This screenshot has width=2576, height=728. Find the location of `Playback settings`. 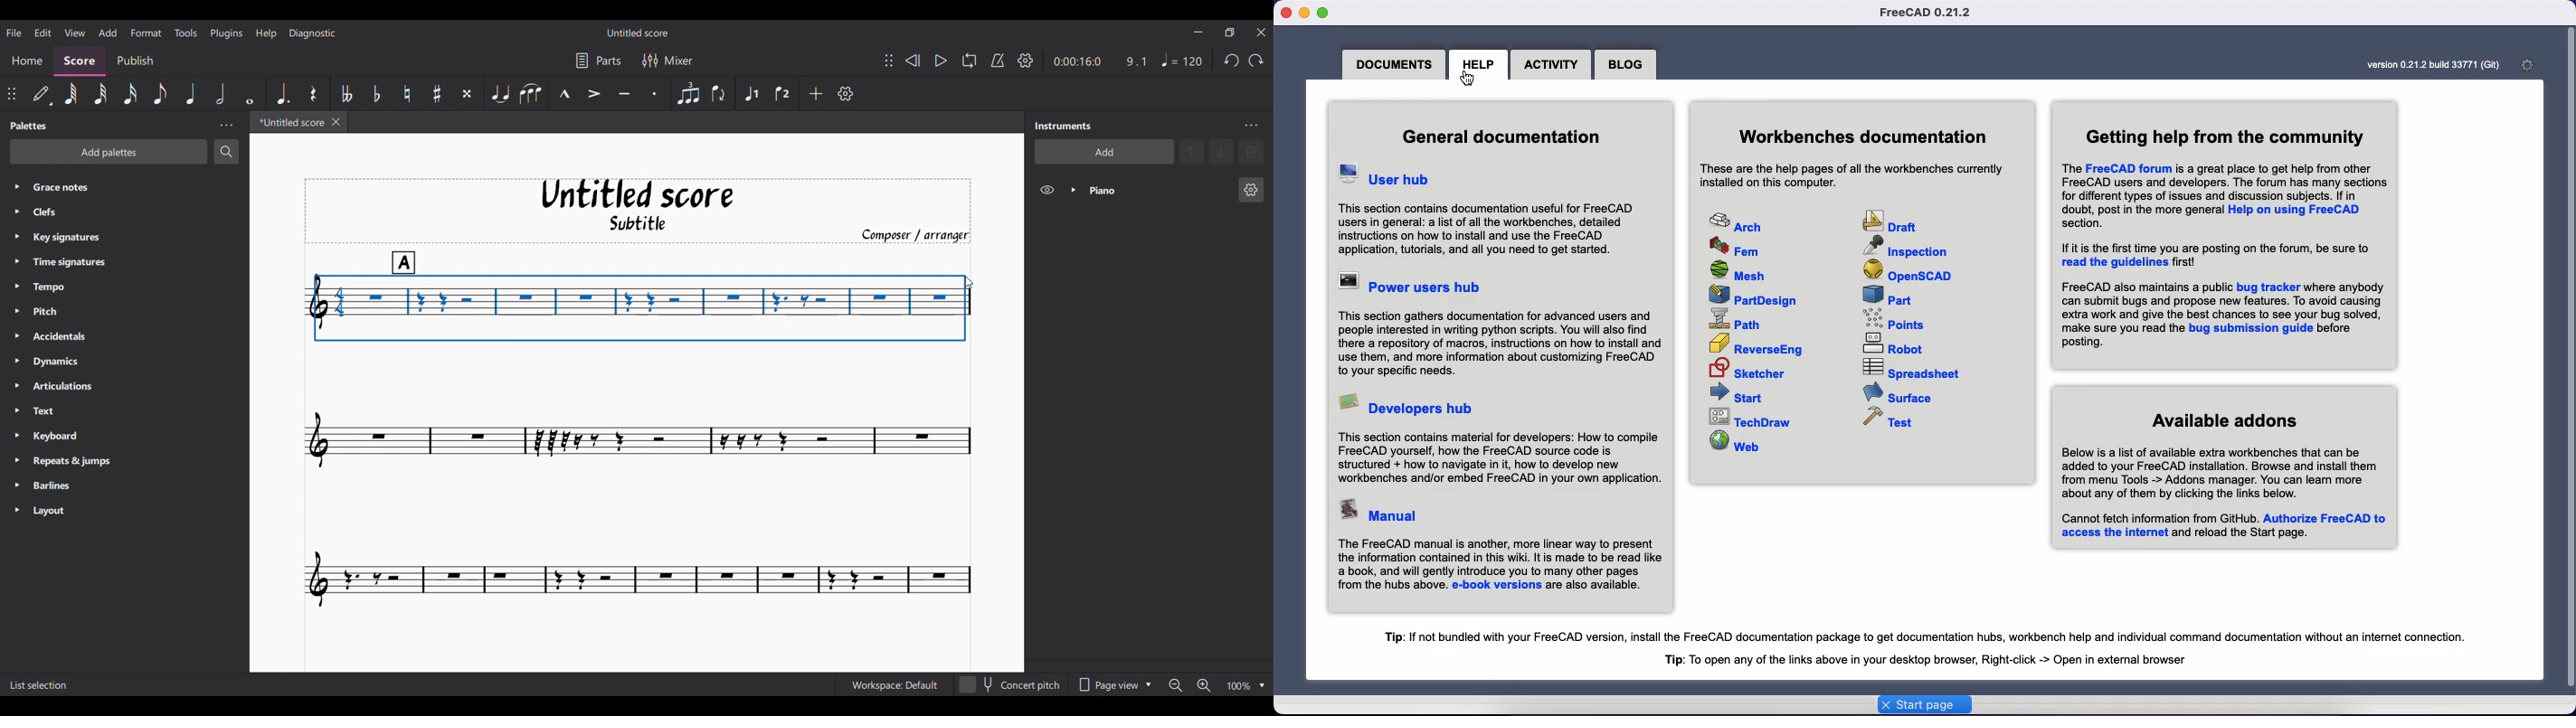

Playback settings is located at coordinates (1025, 60).